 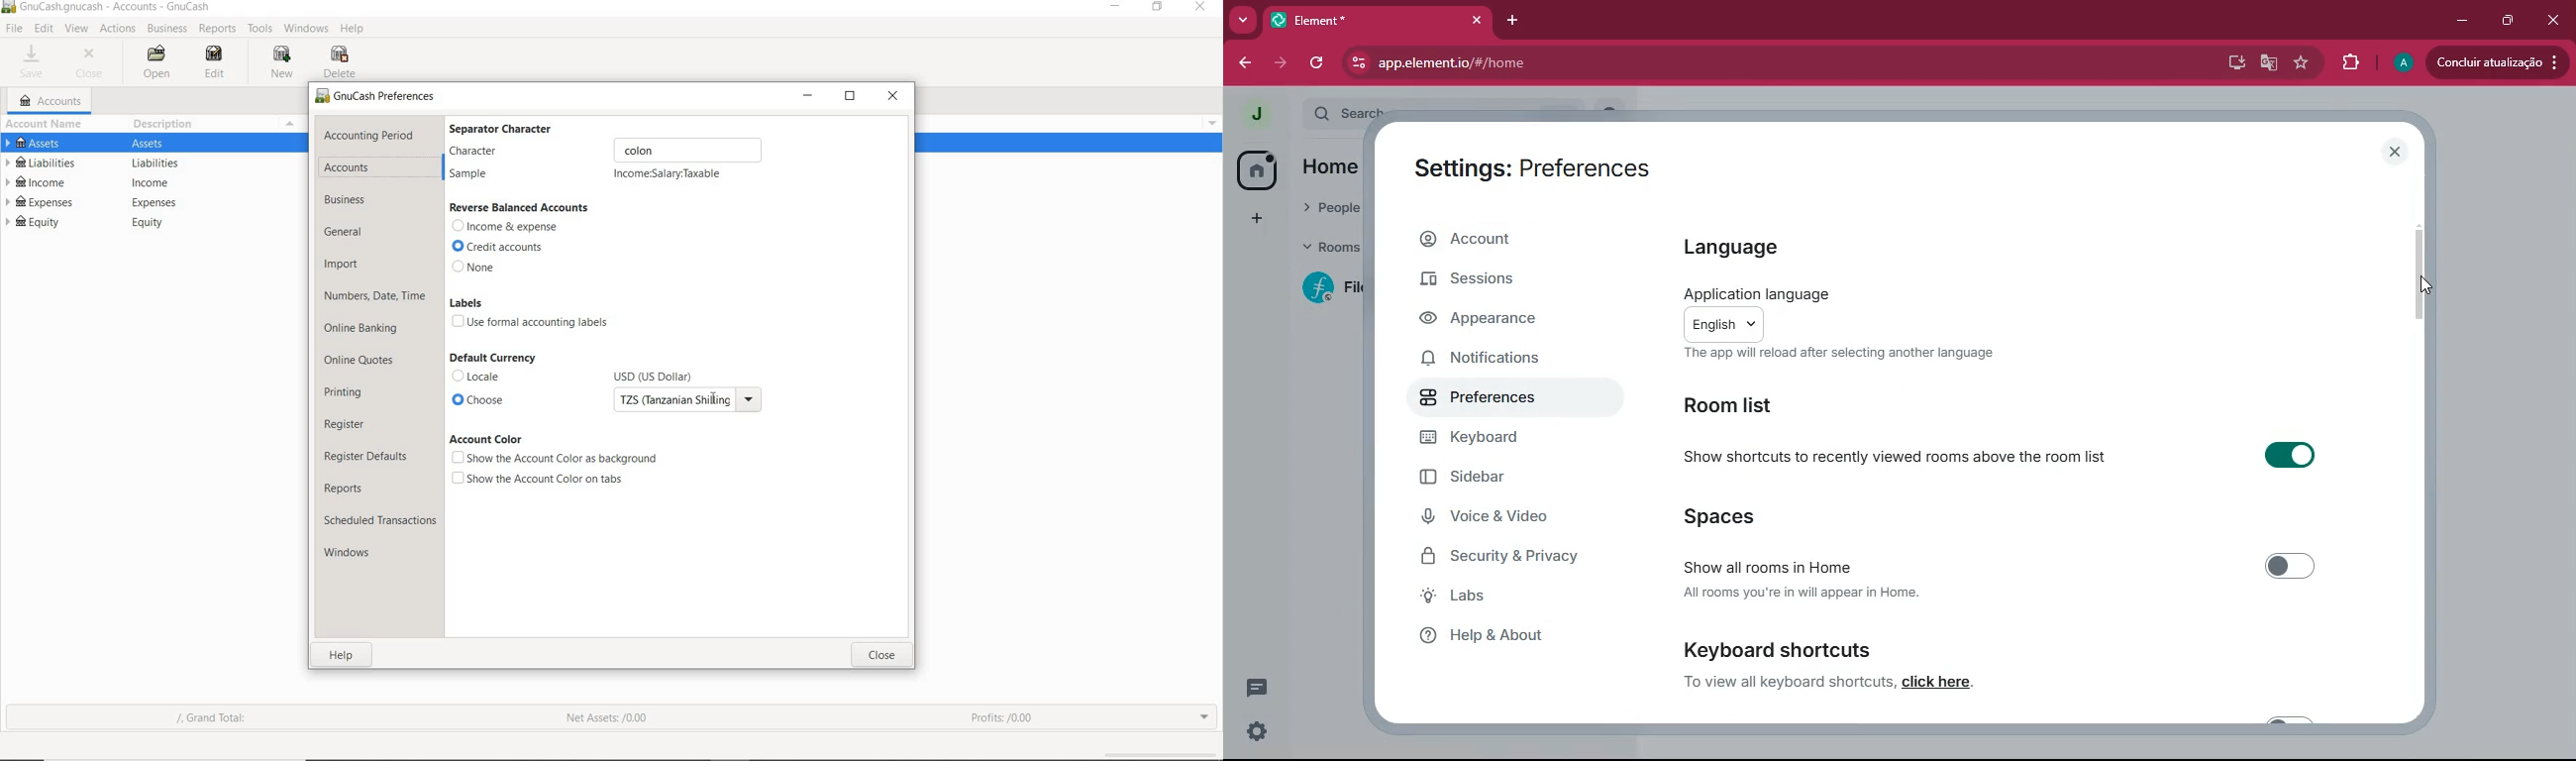 What do you see at coordinates (157, 163) in the screenshot?
I see `` at bounding box center [157, 163].